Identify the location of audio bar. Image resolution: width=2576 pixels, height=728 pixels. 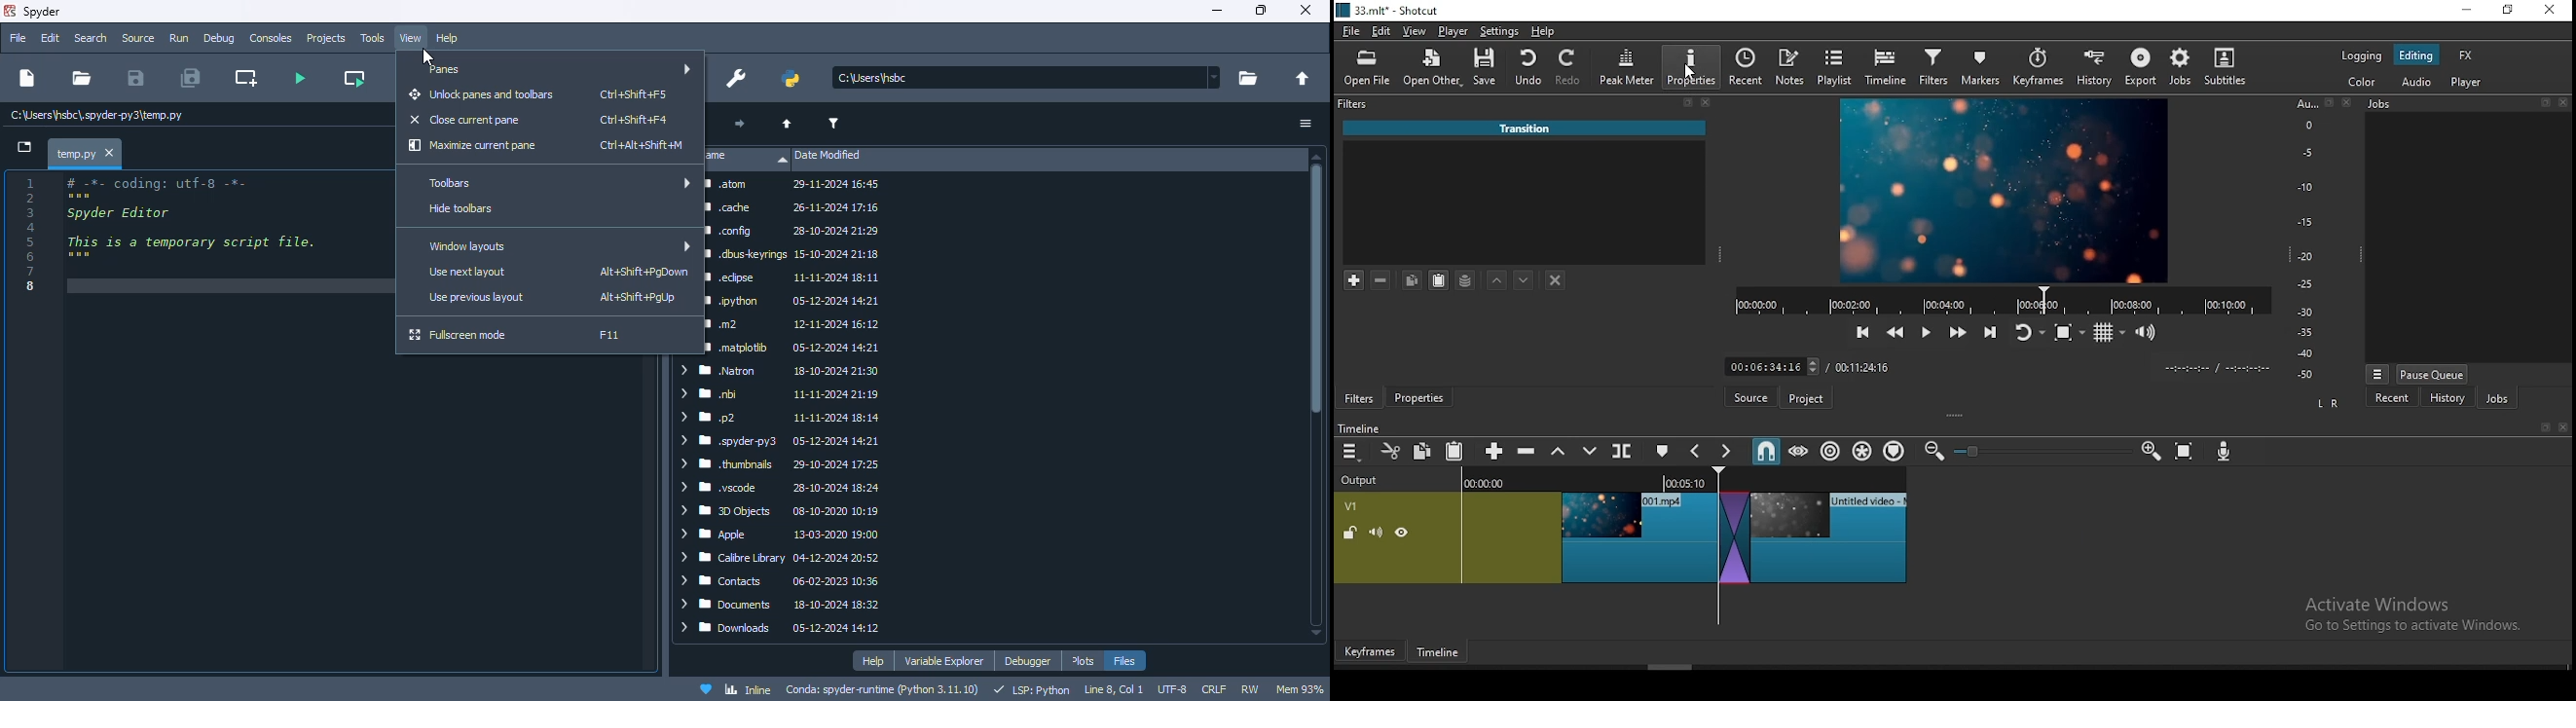
(2305, 240).